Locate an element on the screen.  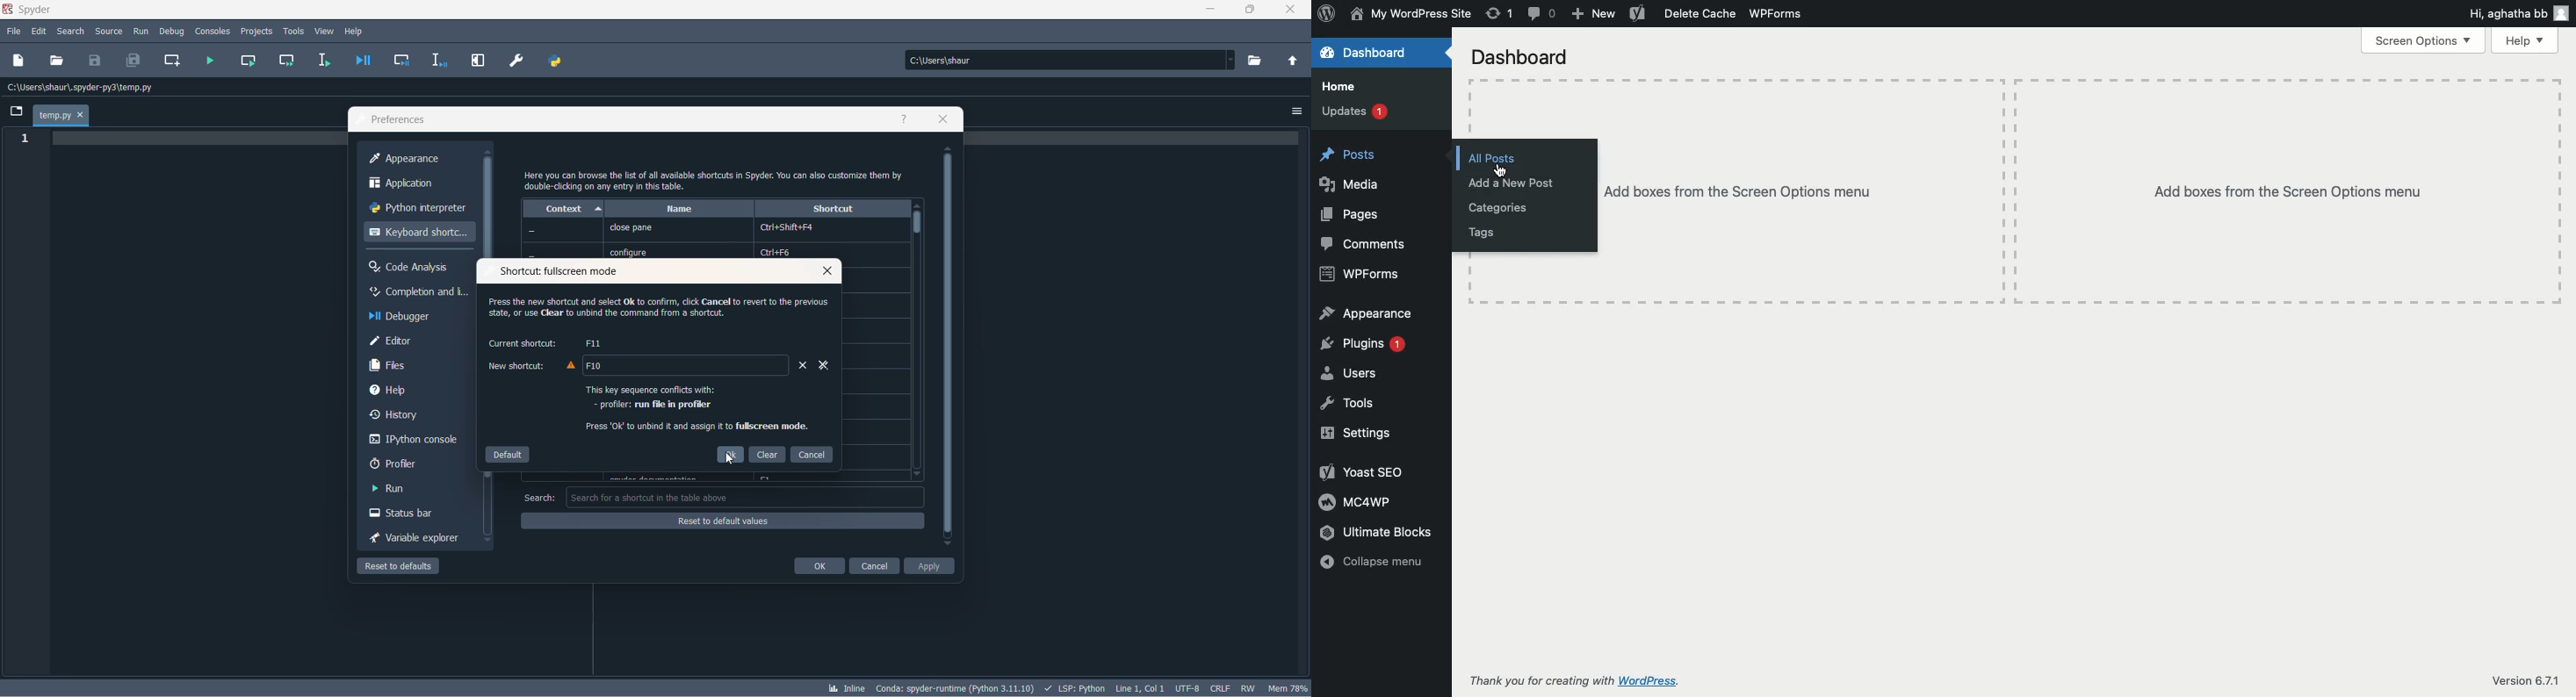
path dropdown is located at coordinates (1235, 60).